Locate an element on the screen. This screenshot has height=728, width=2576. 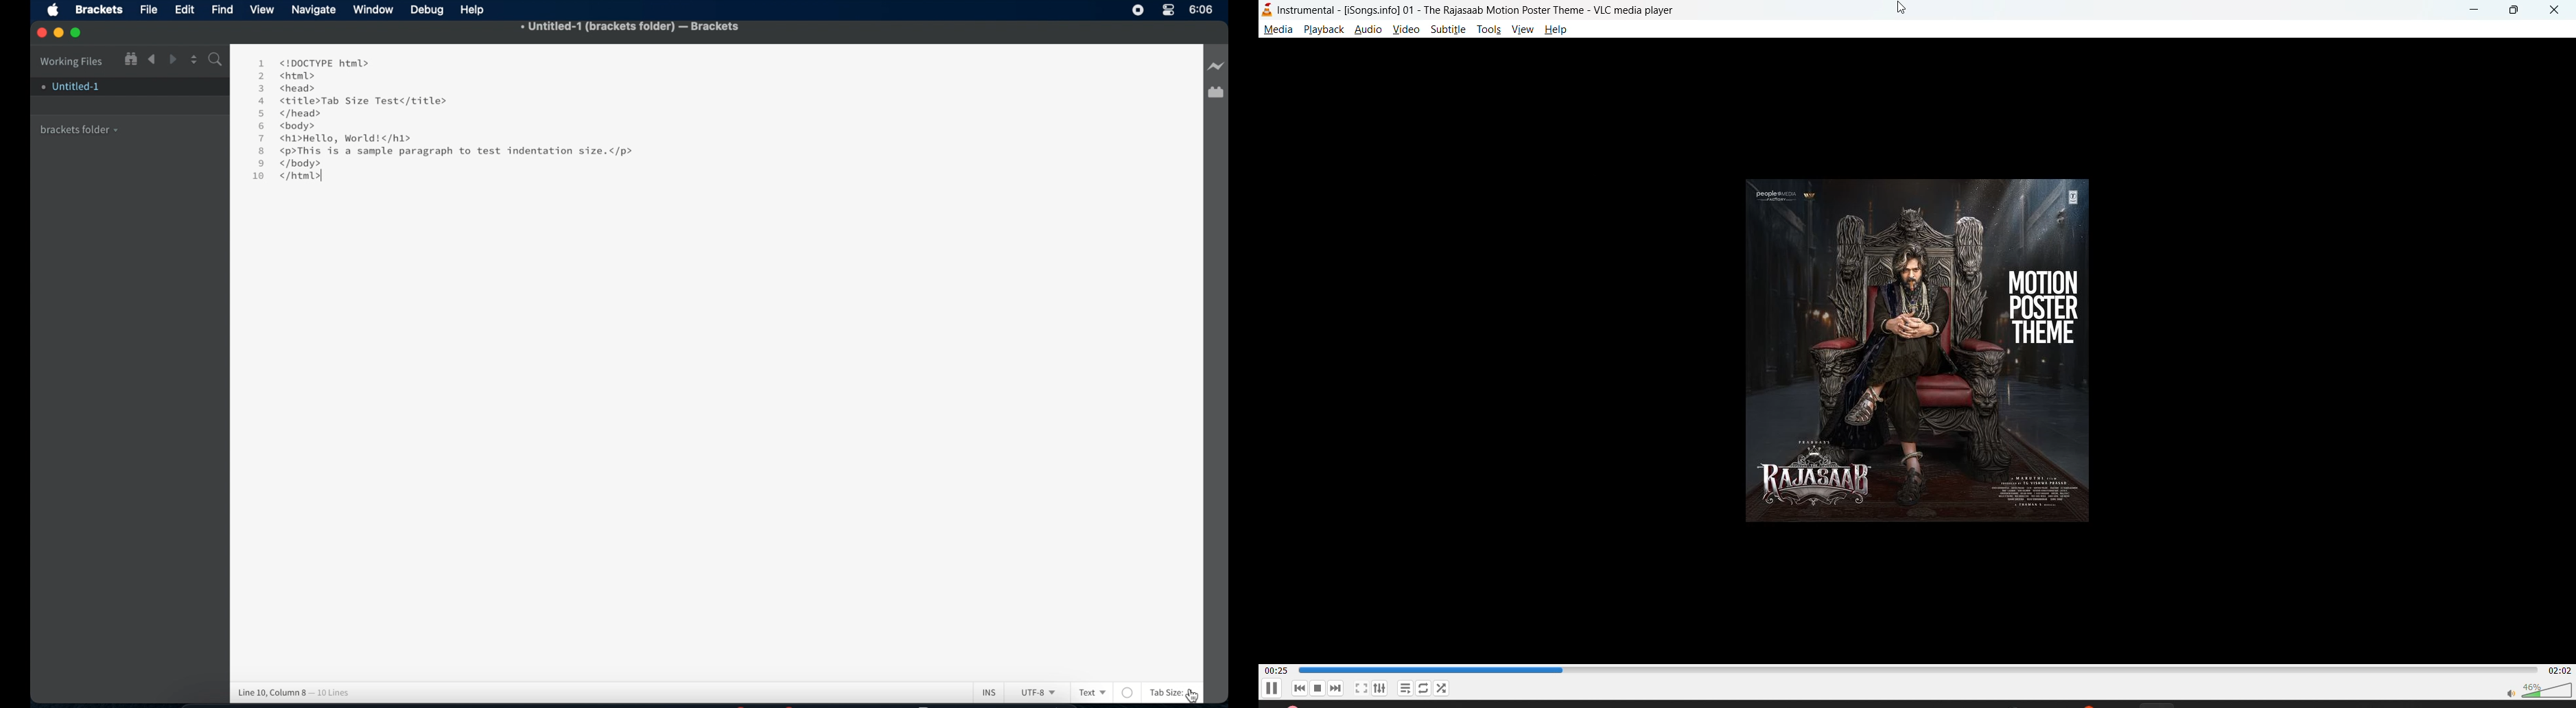
Navigate is located at coordinates (314, 11).